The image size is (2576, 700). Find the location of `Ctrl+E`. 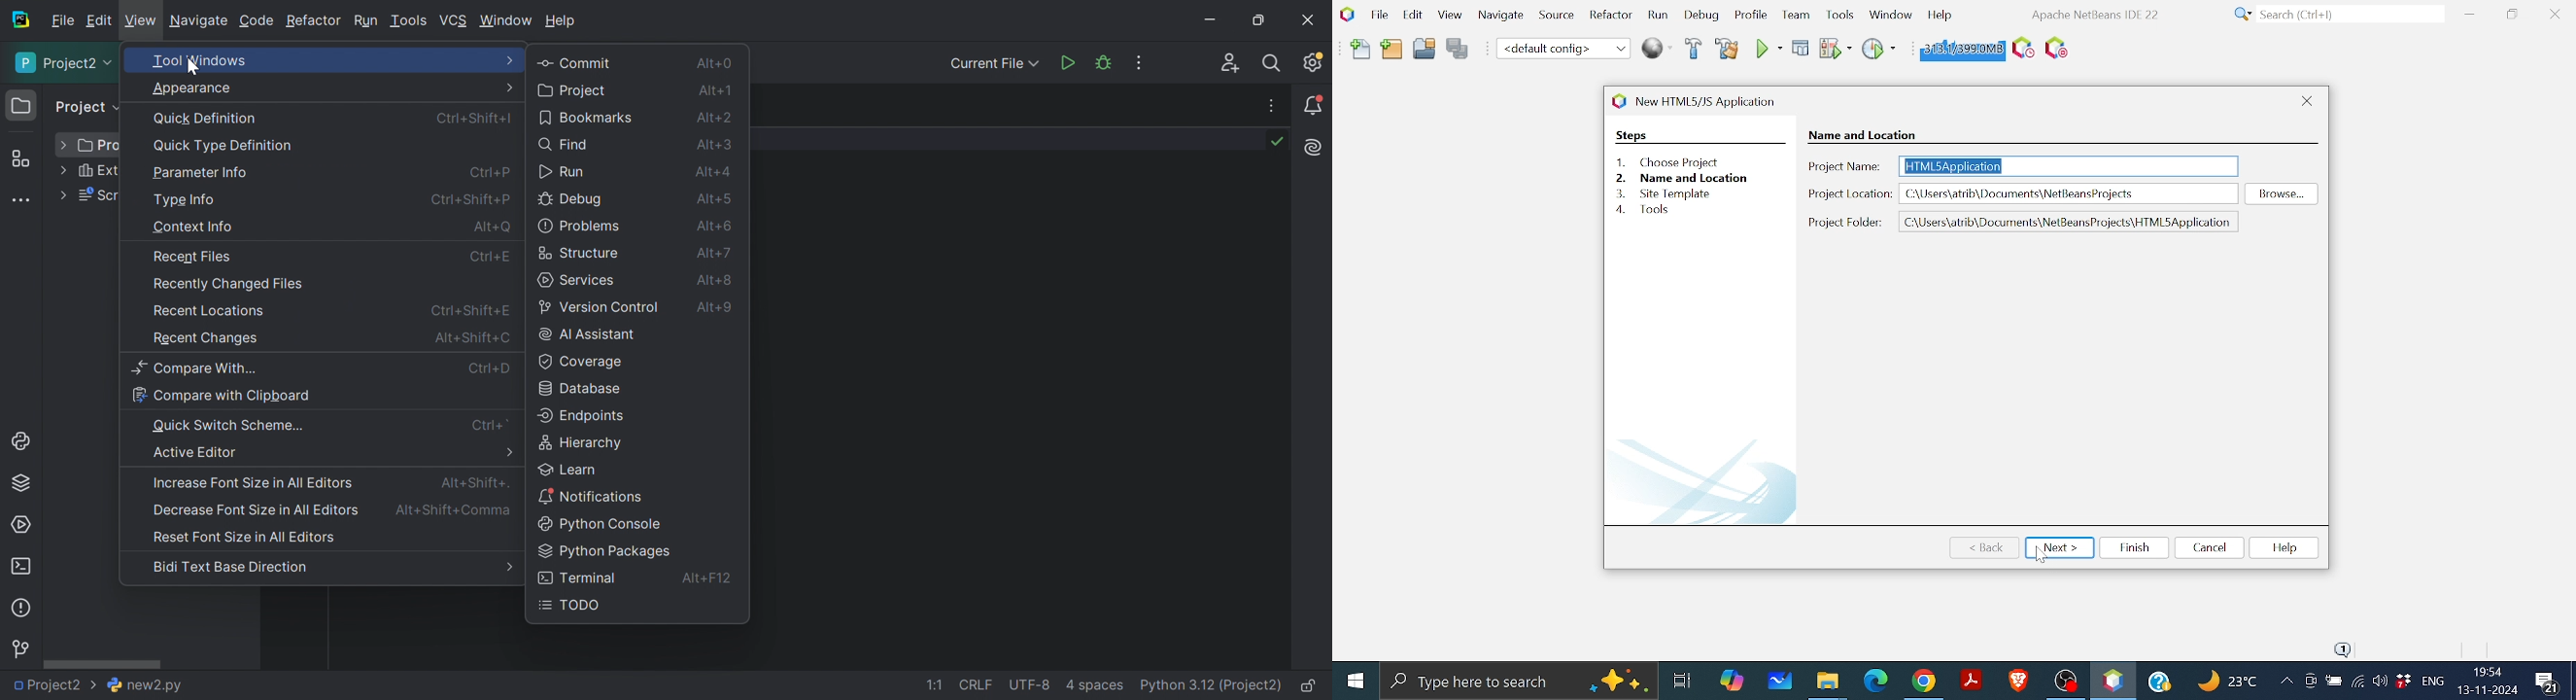

Ctrl+E is located at coordinates (494, 258).